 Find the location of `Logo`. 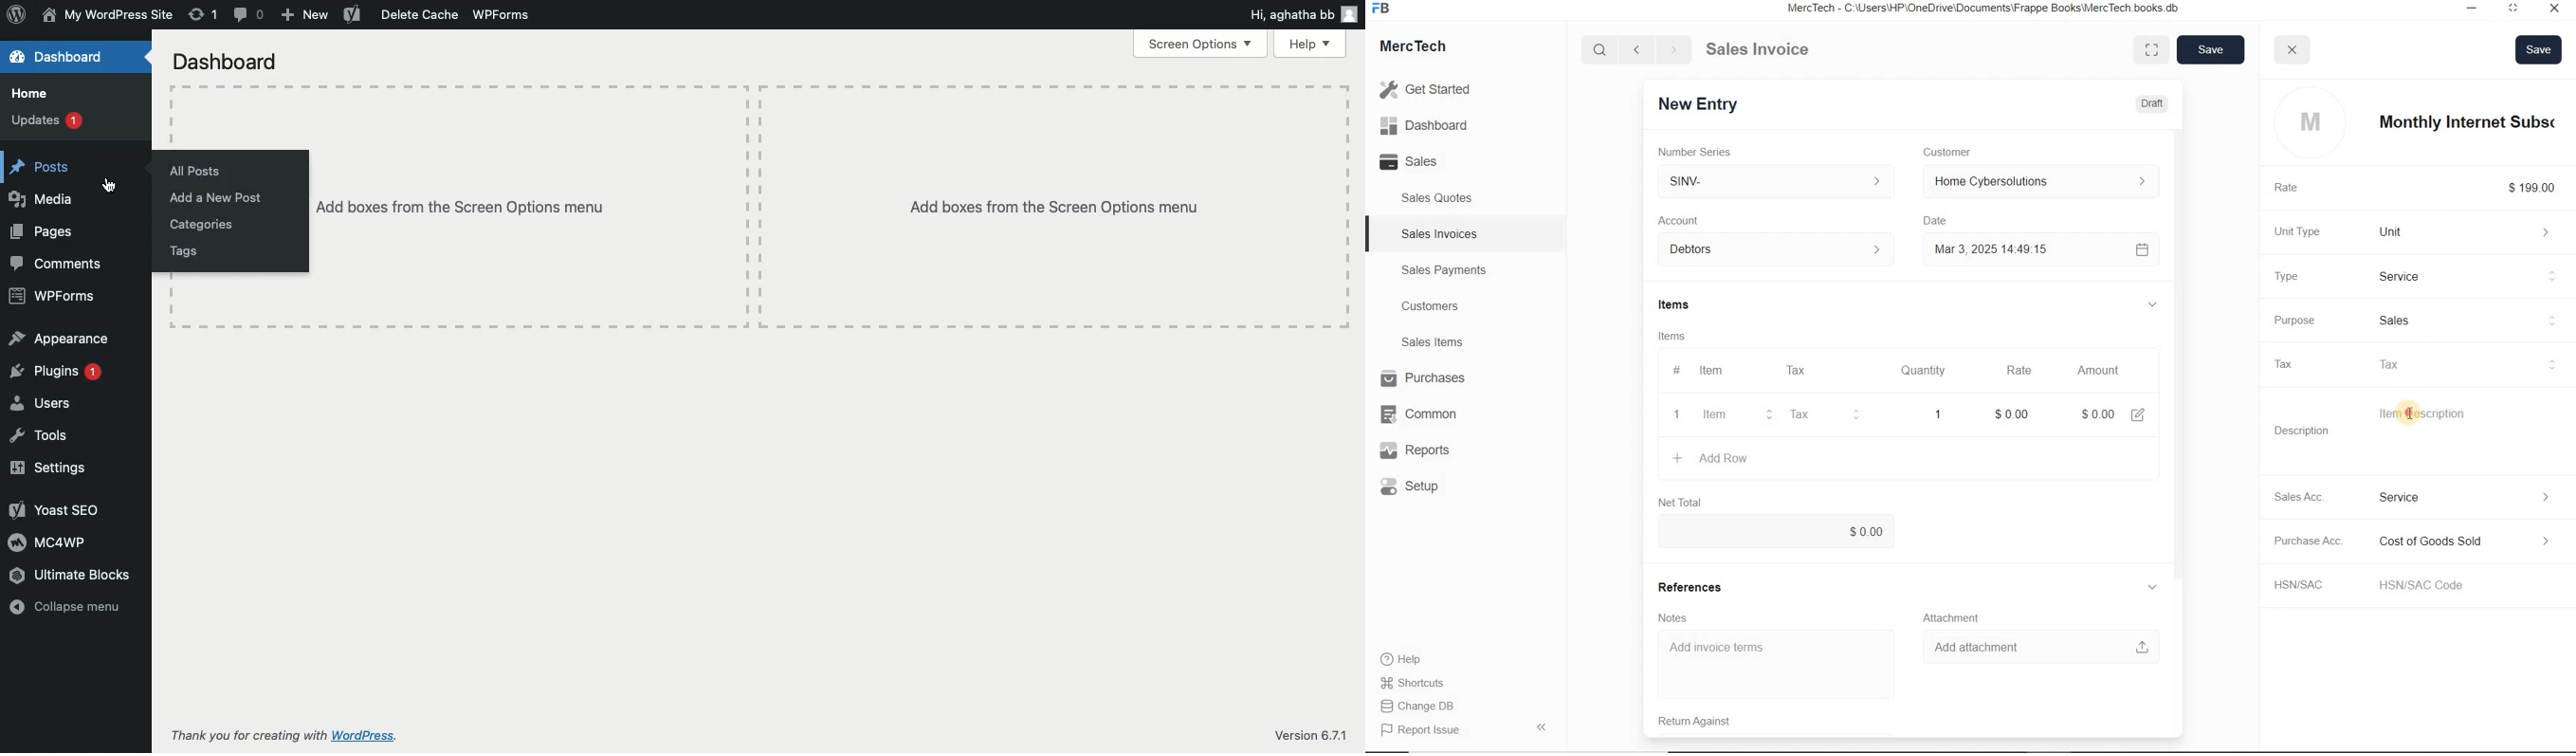

Logo is located at coordinates (15, 15).